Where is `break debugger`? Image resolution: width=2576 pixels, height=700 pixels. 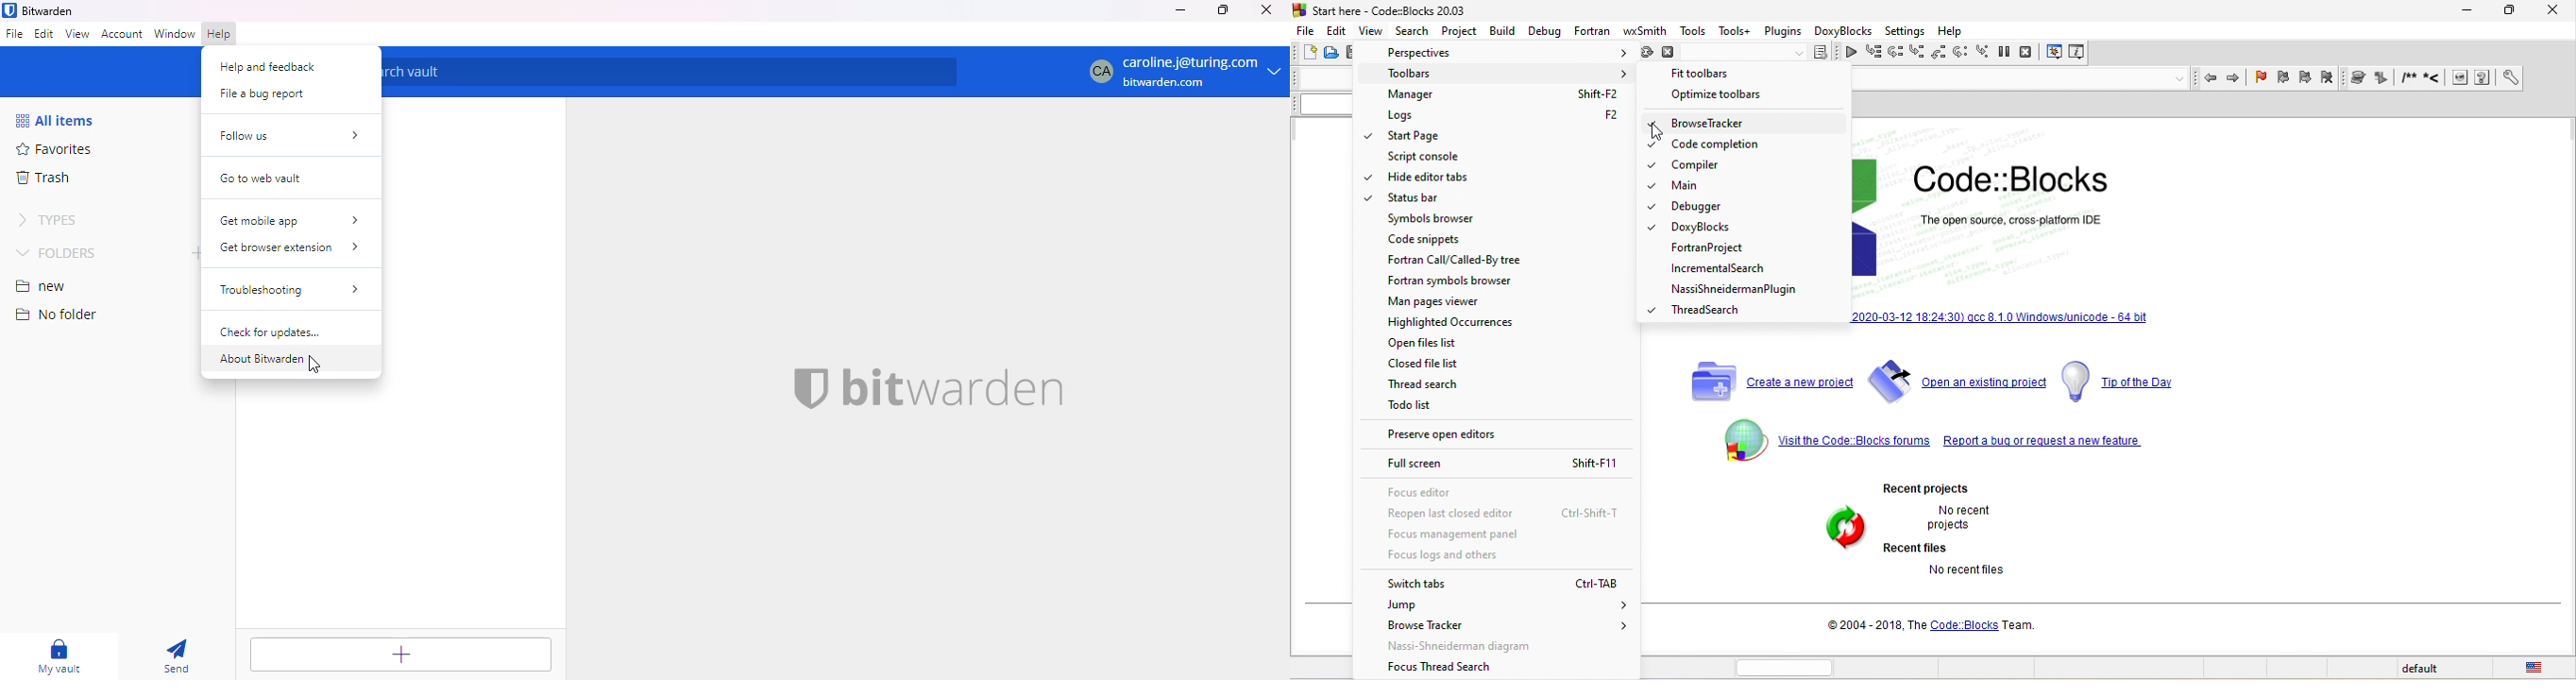 break debugger is located at coordinates (2005, 53).